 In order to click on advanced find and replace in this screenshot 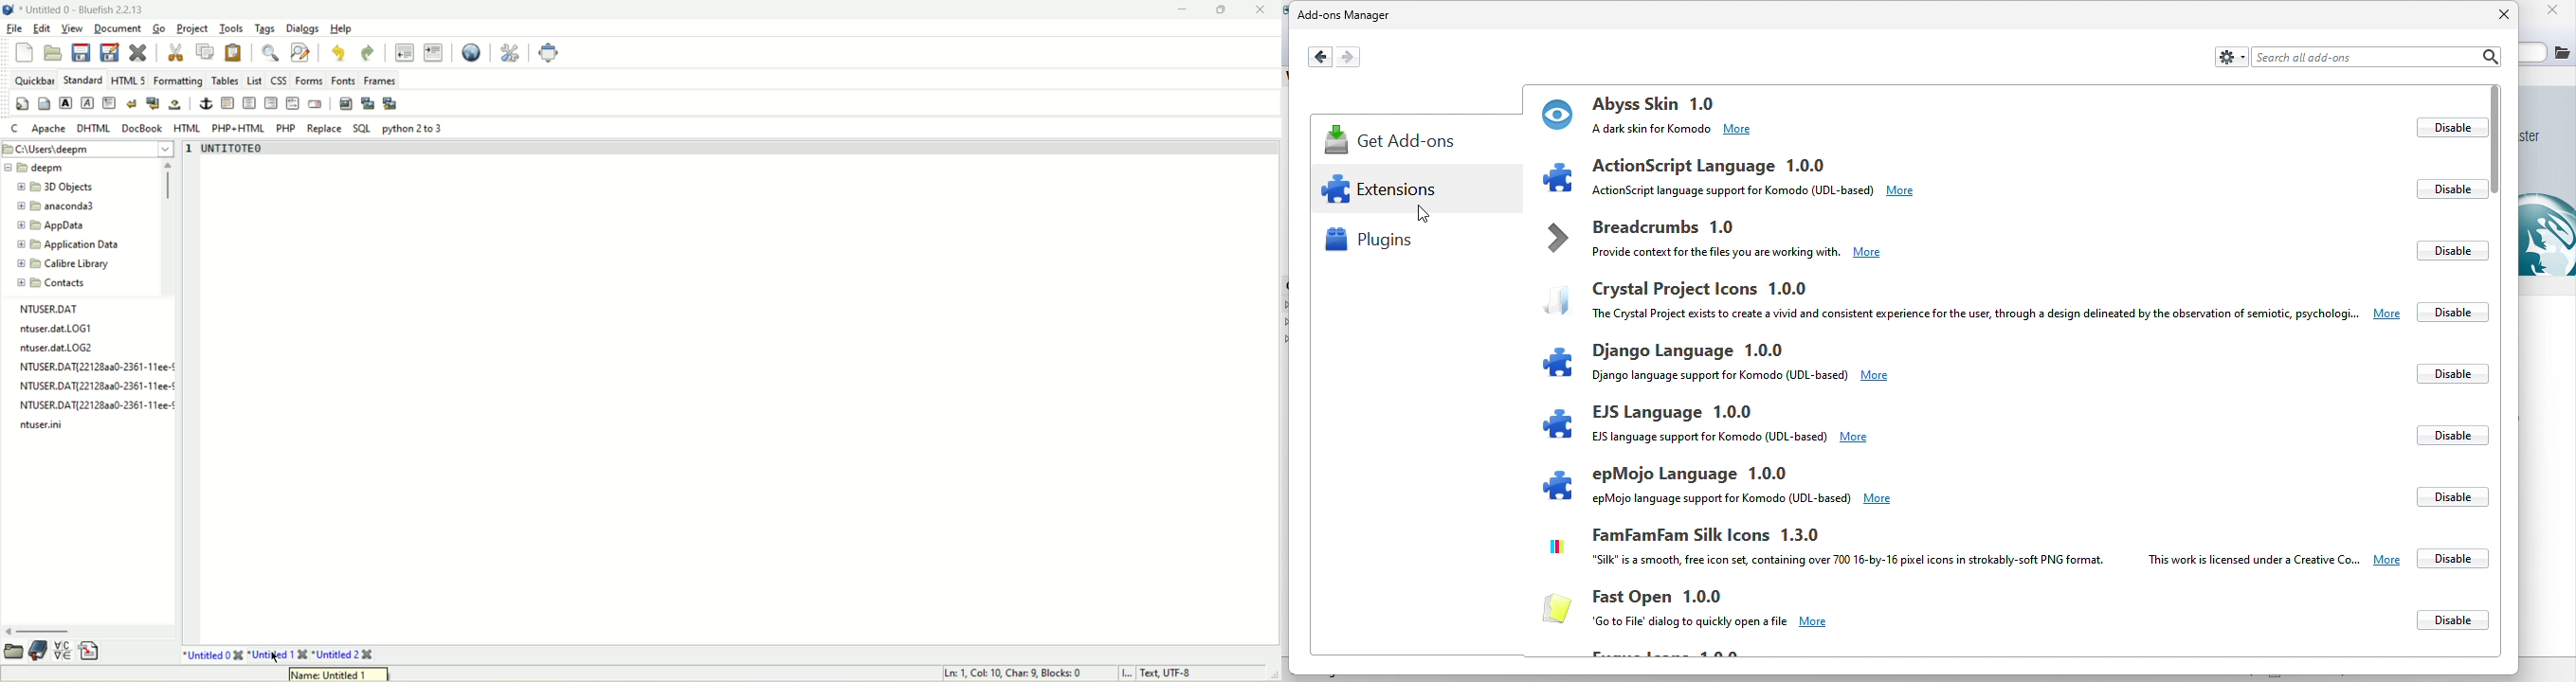, I will do `click(303, 52)`.